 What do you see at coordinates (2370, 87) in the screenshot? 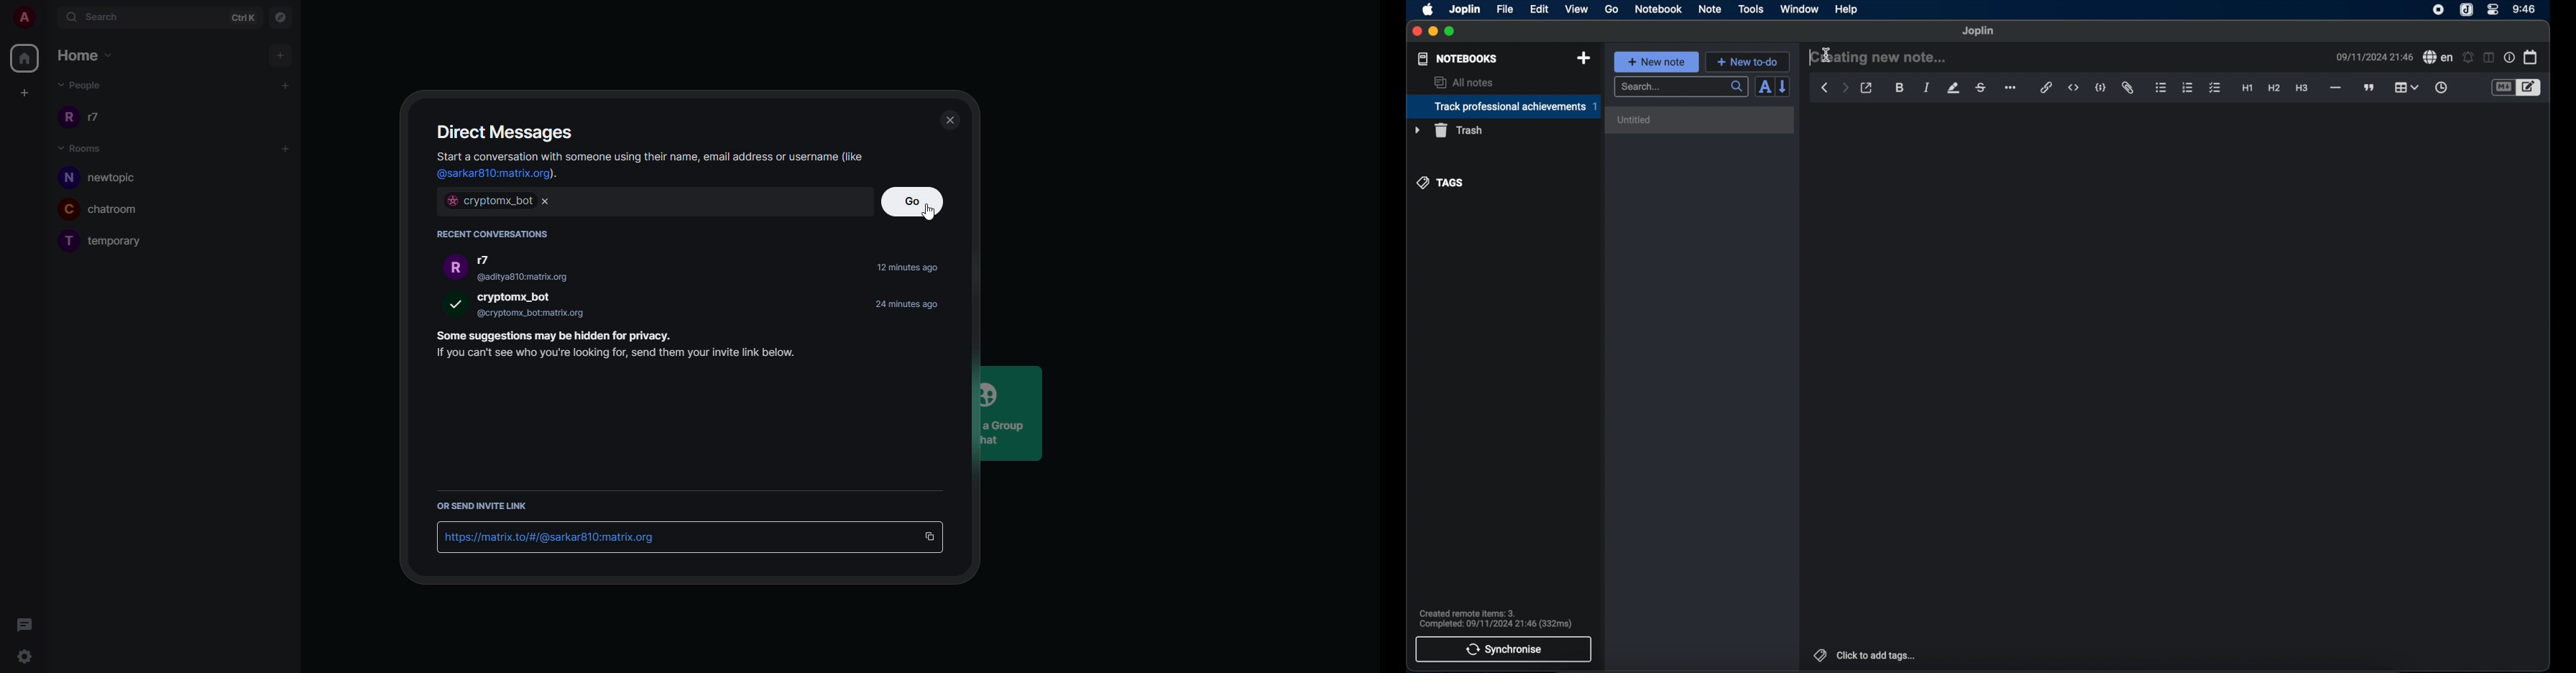
I see `block quote` at bounding box center [2370, 87].